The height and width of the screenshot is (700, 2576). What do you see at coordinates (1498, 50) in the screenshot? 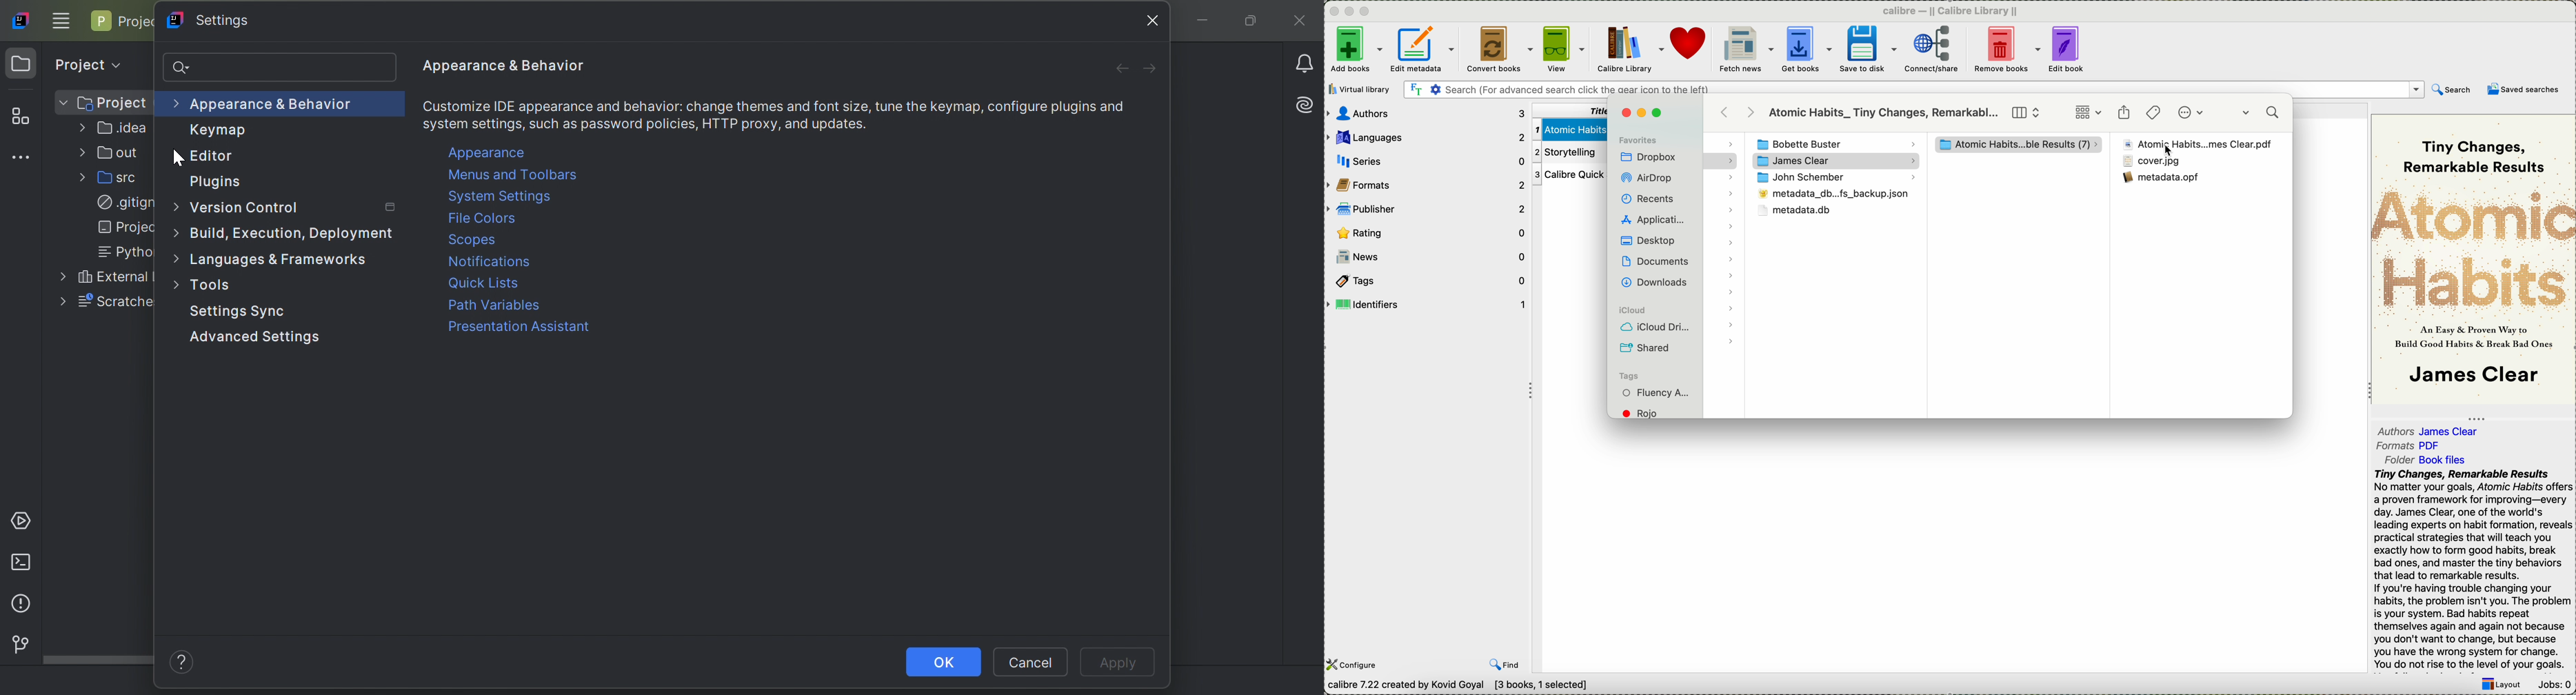
I see `convert books` at bounding box center [1498, 50].